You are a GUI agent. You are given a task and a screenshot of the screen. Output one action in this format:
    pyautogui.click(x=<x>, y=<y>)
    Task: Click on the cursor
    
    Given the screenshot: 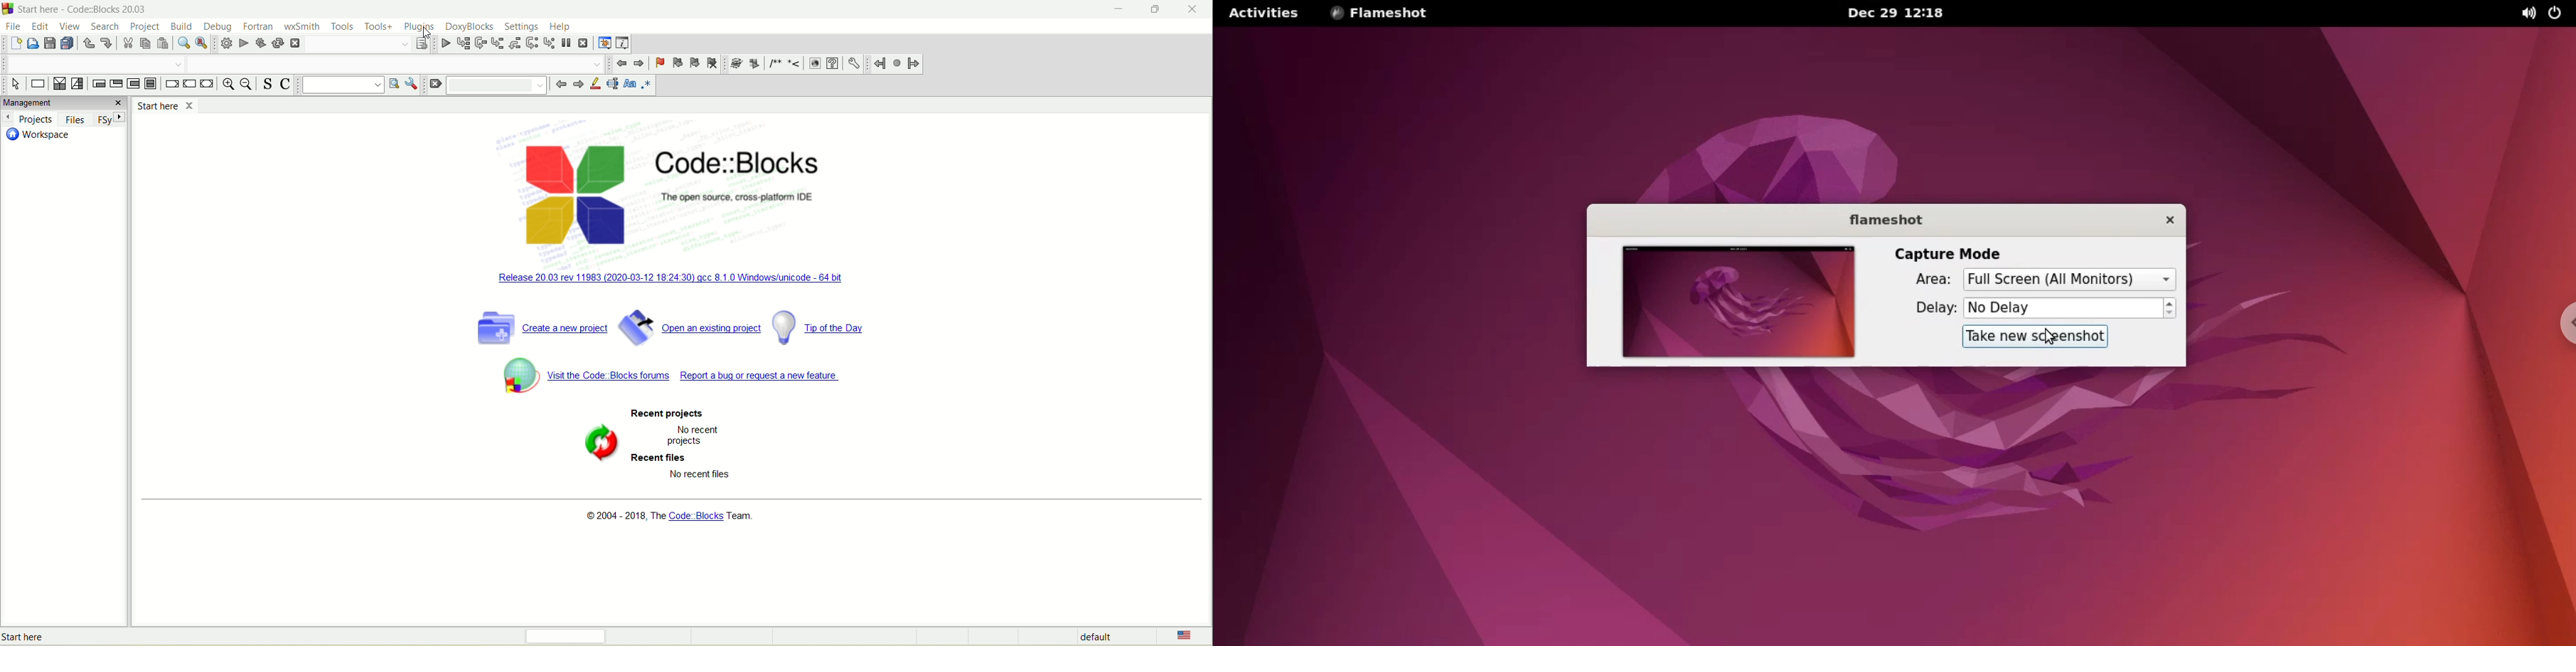 What is the action you would take?
    pyautogui.click(x=430, y=34)
    